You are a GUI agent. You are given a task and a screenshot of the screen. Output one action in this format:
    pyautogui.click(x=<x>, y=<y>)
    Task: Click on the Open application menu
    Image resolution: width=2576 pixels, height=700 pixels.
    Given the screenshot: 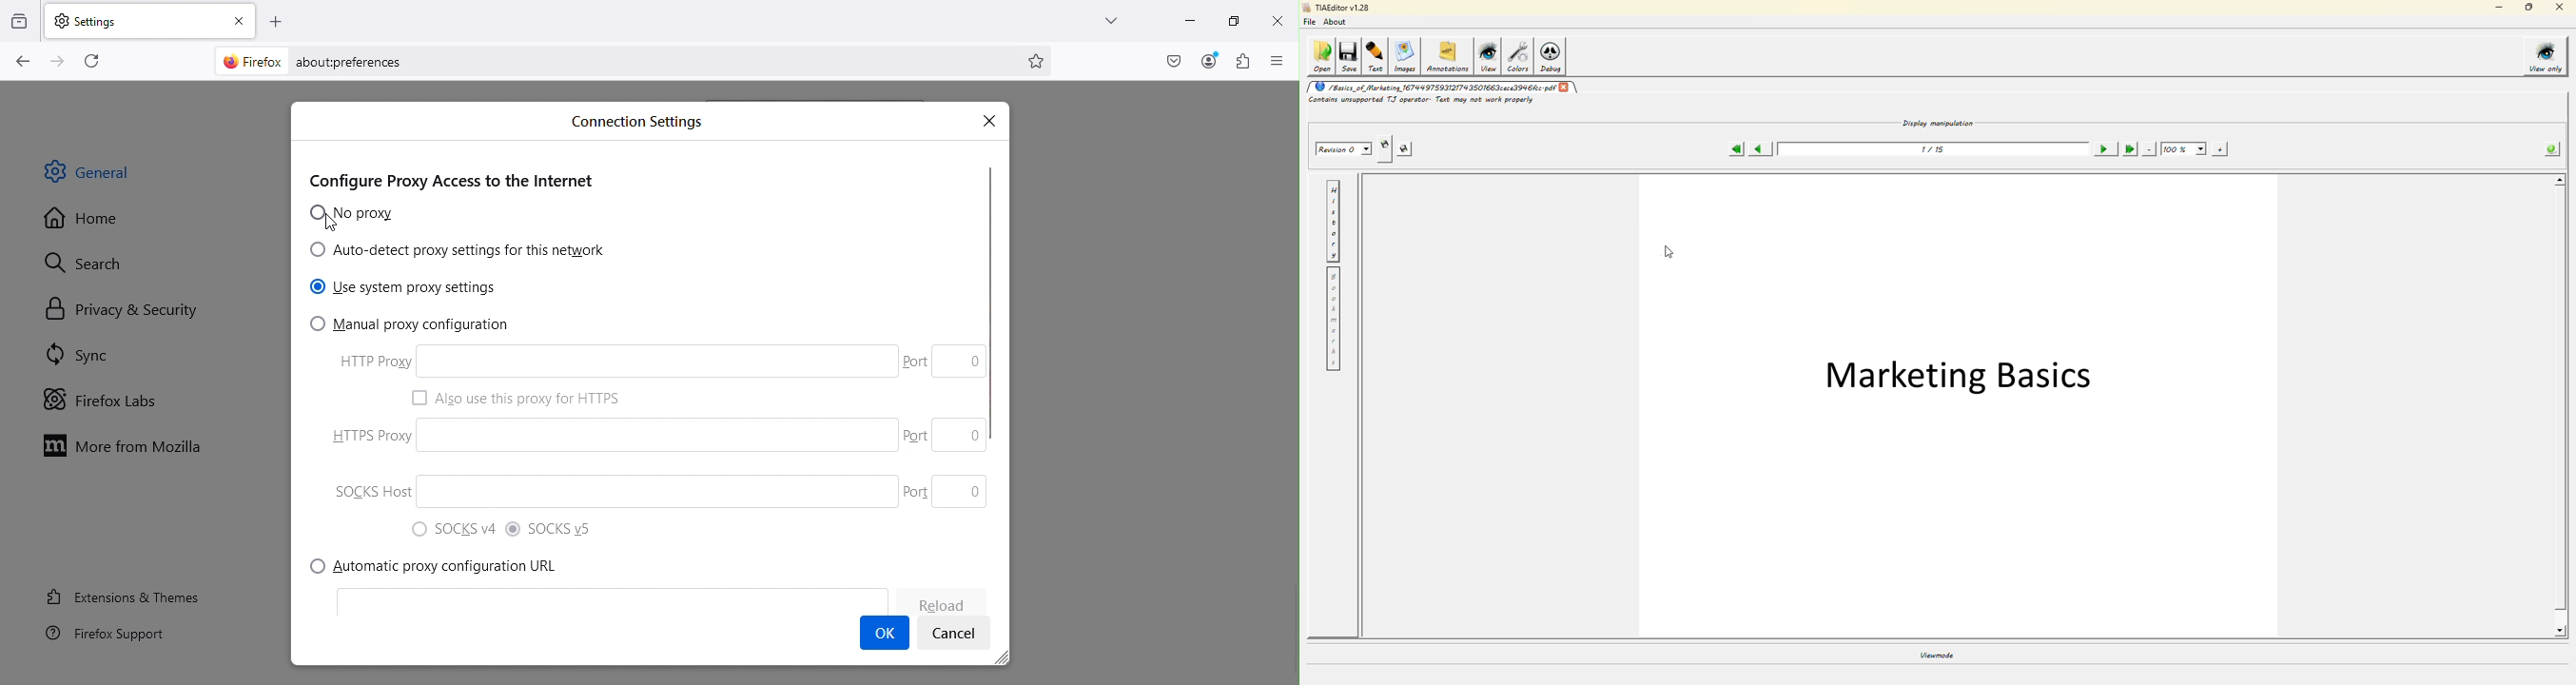 What is the action you would take?
    pyautogui.click(x=1279, y=62)
    